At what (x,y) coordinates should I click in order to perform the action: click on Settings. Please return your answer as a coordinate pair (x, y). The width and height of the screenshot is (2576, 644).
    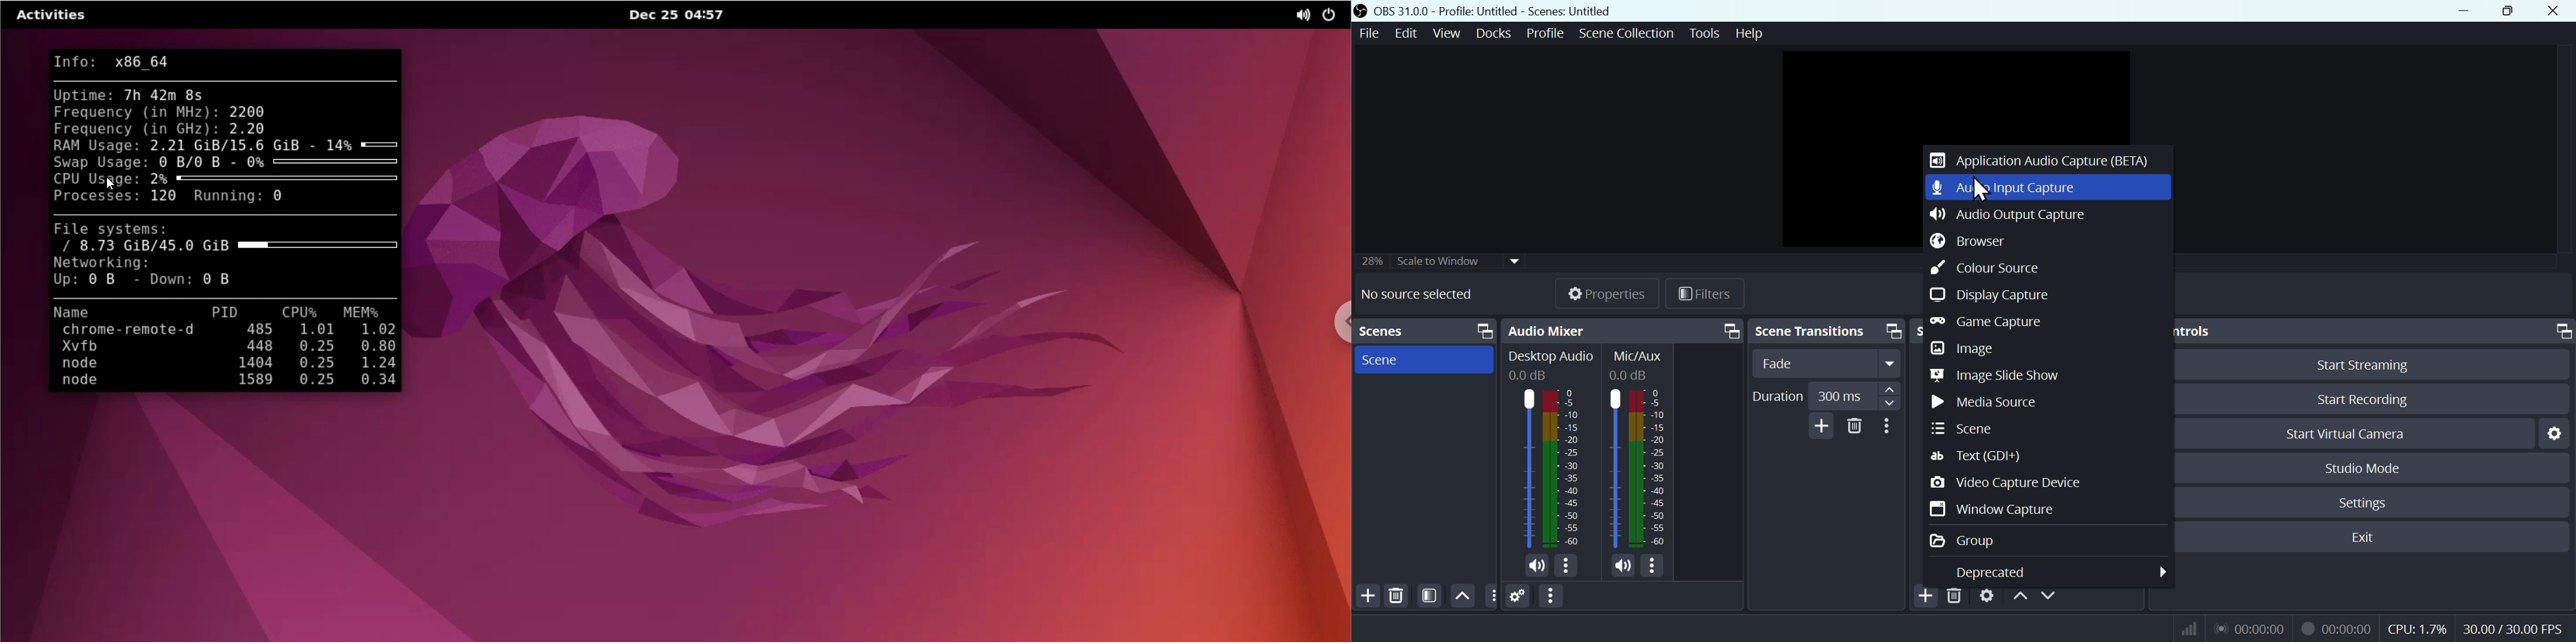
    Looking at the image, I should click on (2559, 433).